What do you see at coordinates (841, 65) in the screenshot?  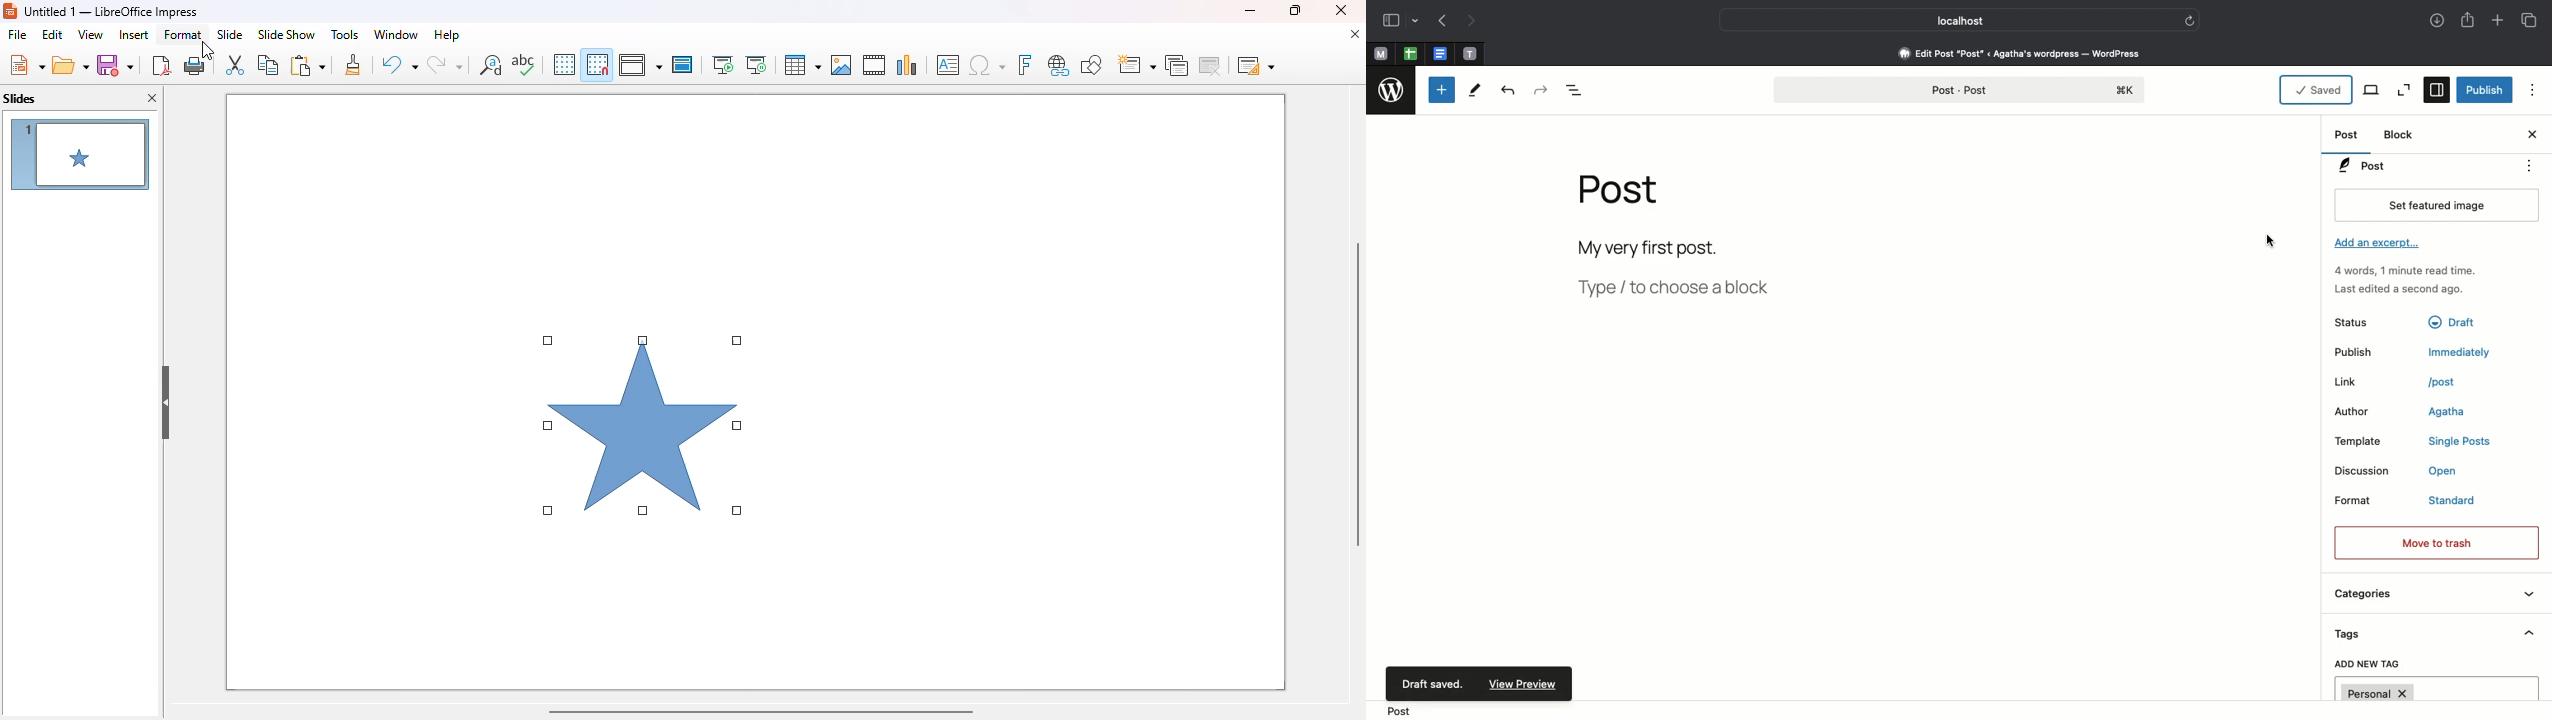 I see `insert image` at bounding box center [841, 65].